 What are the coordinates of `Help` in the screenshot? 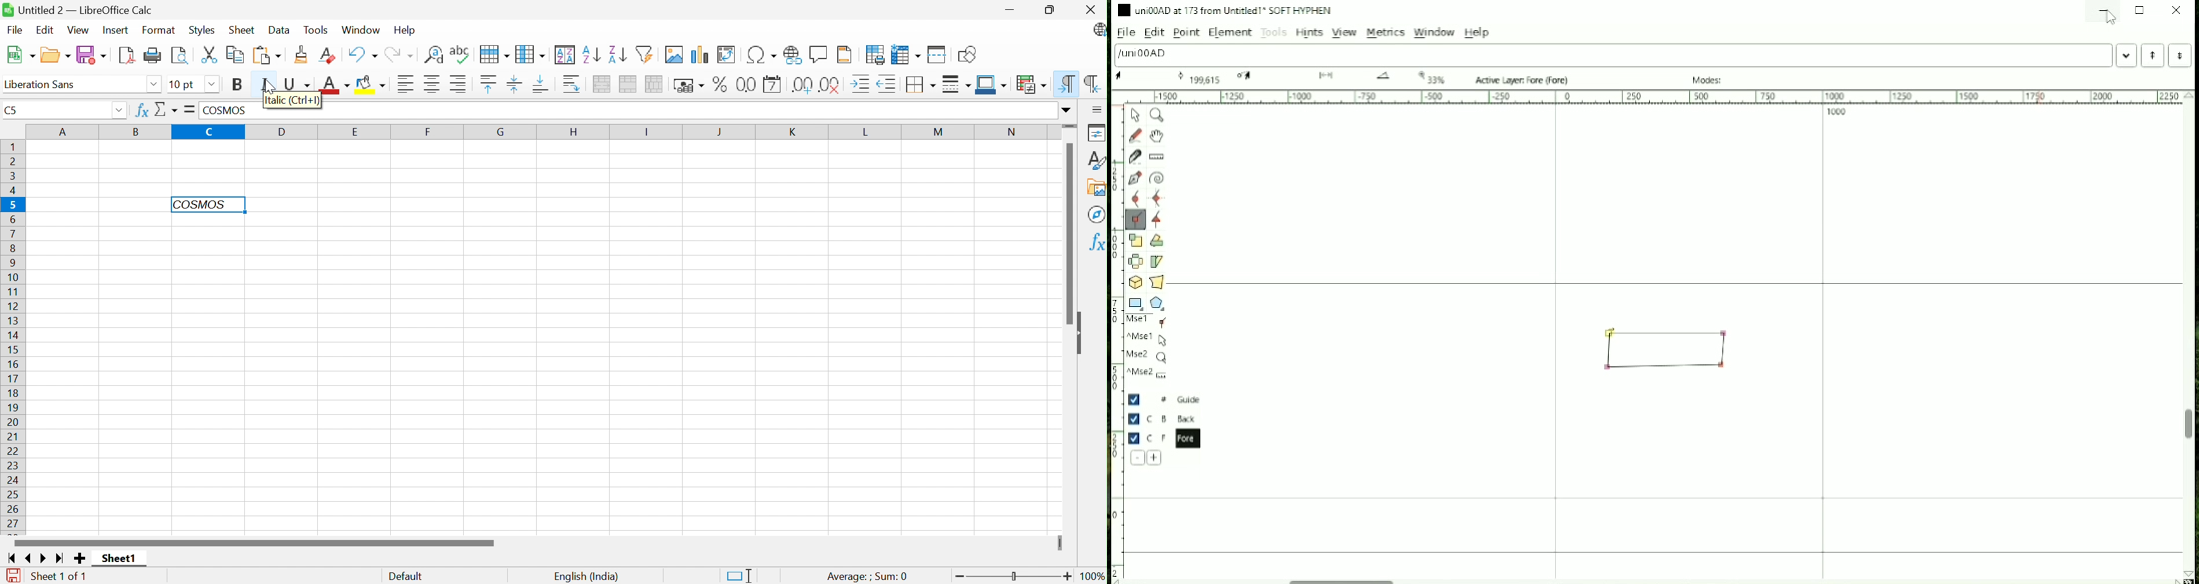 It's located at (405, 31).